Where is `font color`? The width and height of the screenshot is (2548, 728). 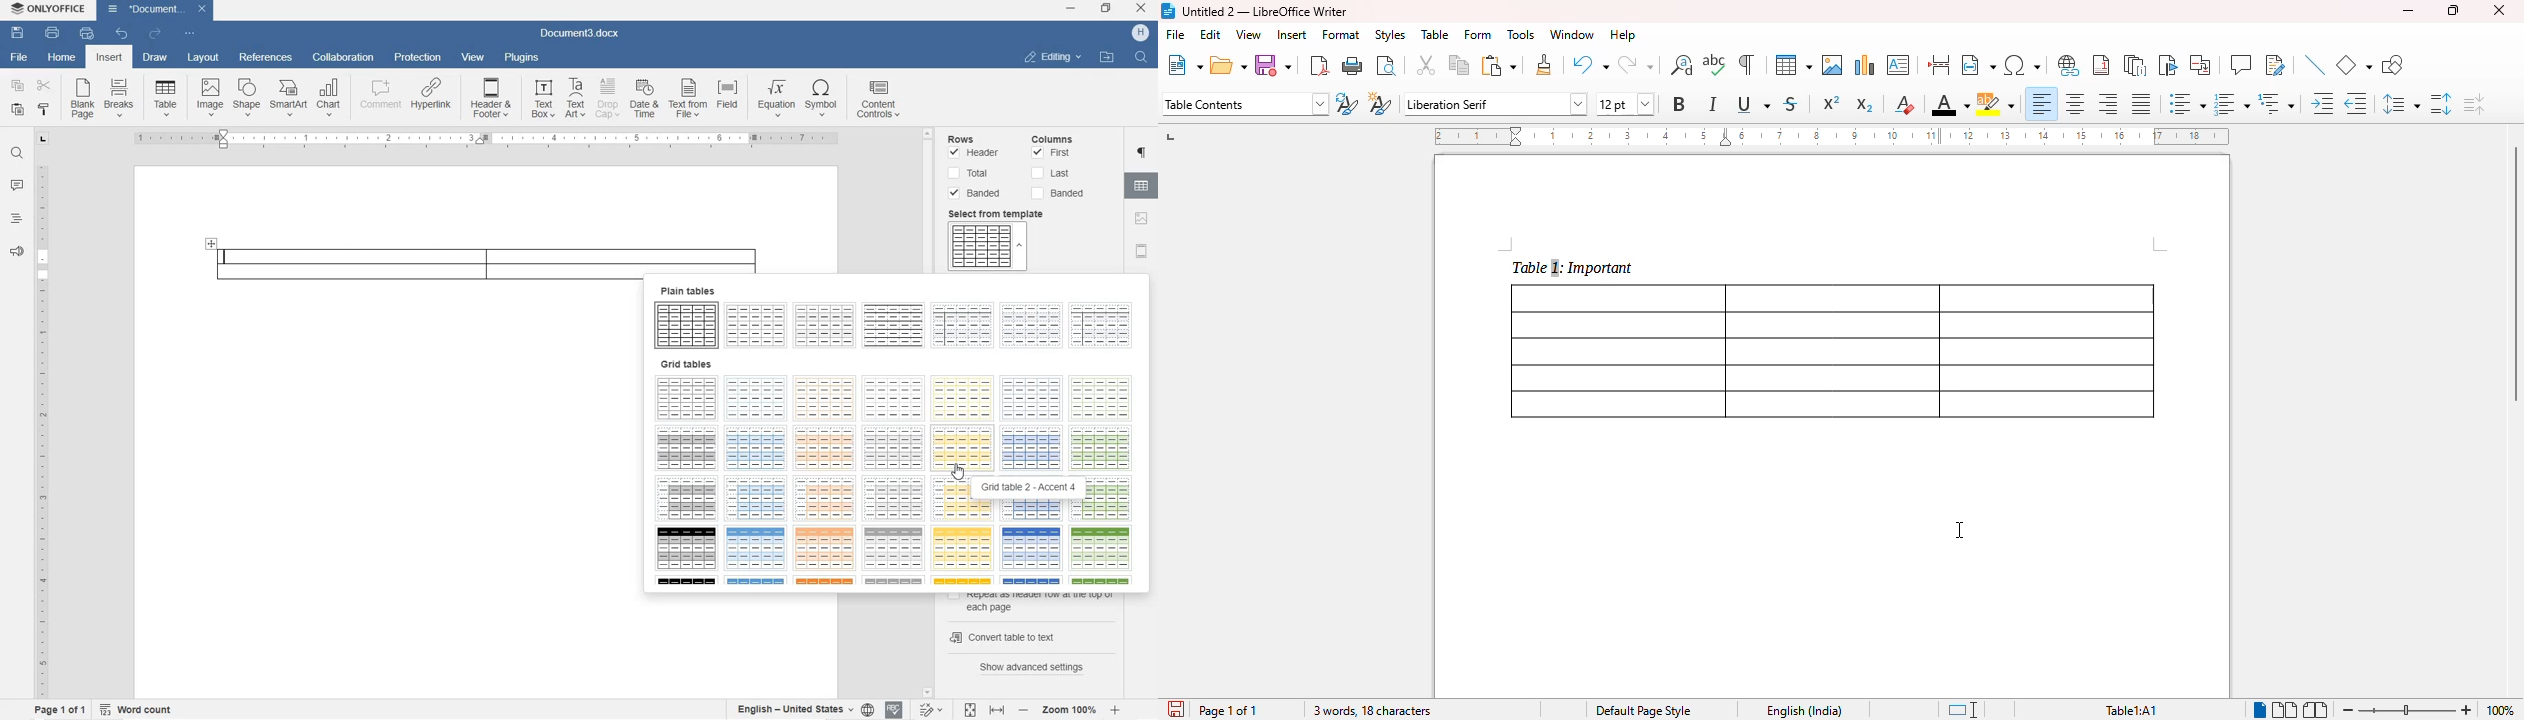 font color is located at coordinates (1951, 104).